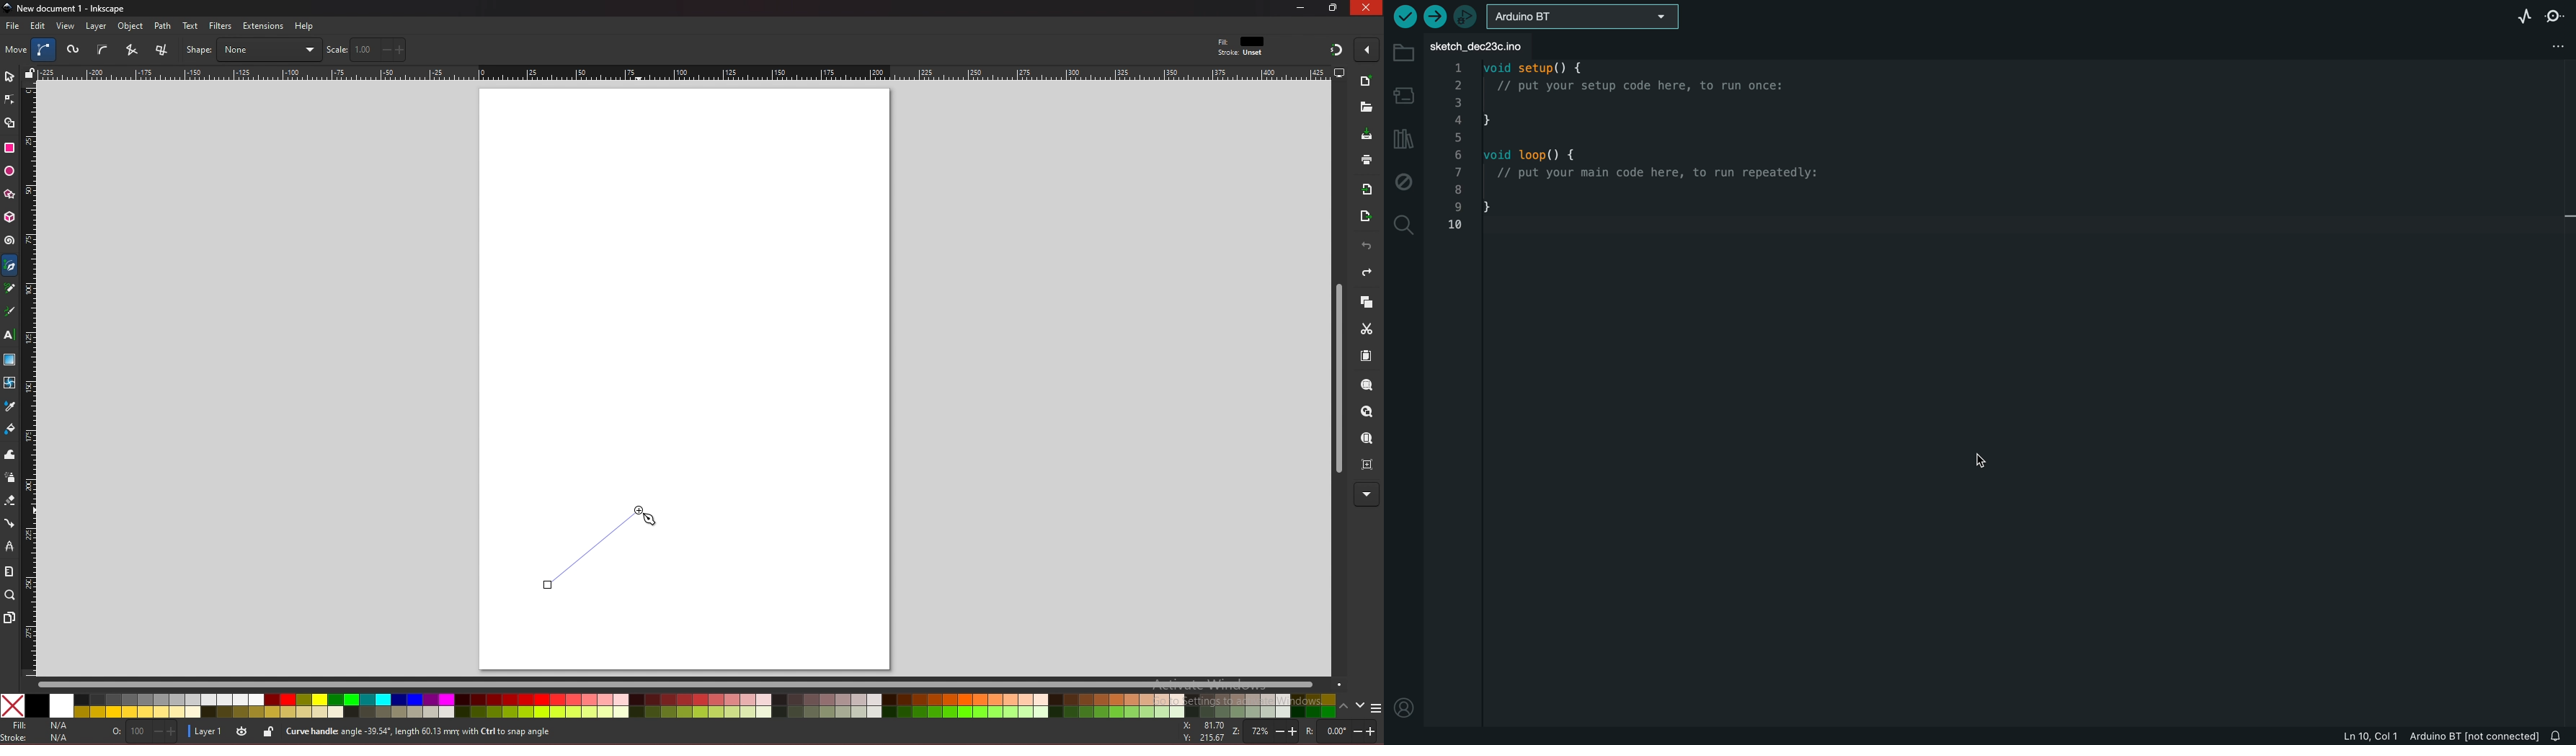 Image resolution: width=2576 pixels, height=756 pixels. I want to click on lock guides, so click(30, 73).